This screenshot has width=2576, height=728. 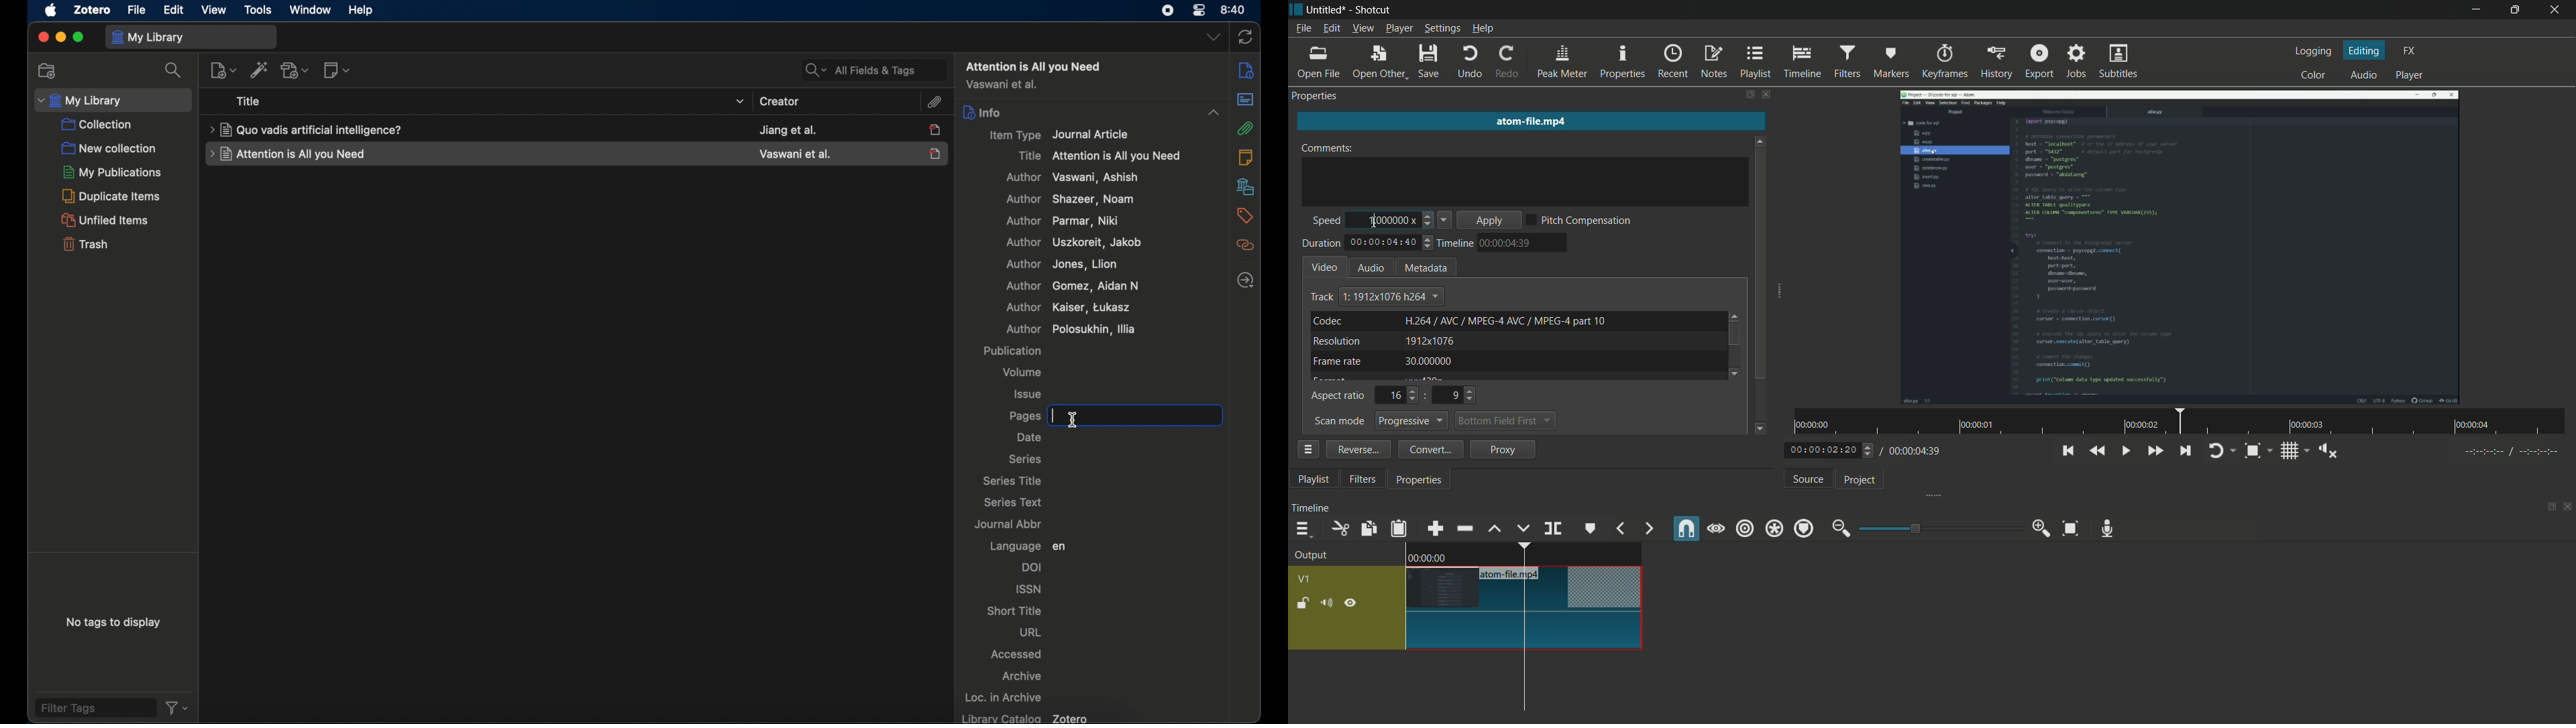 What do you see at coordinates (1395, 396) in the screenshot?
I see `16` at bounding box center [1395, 396].